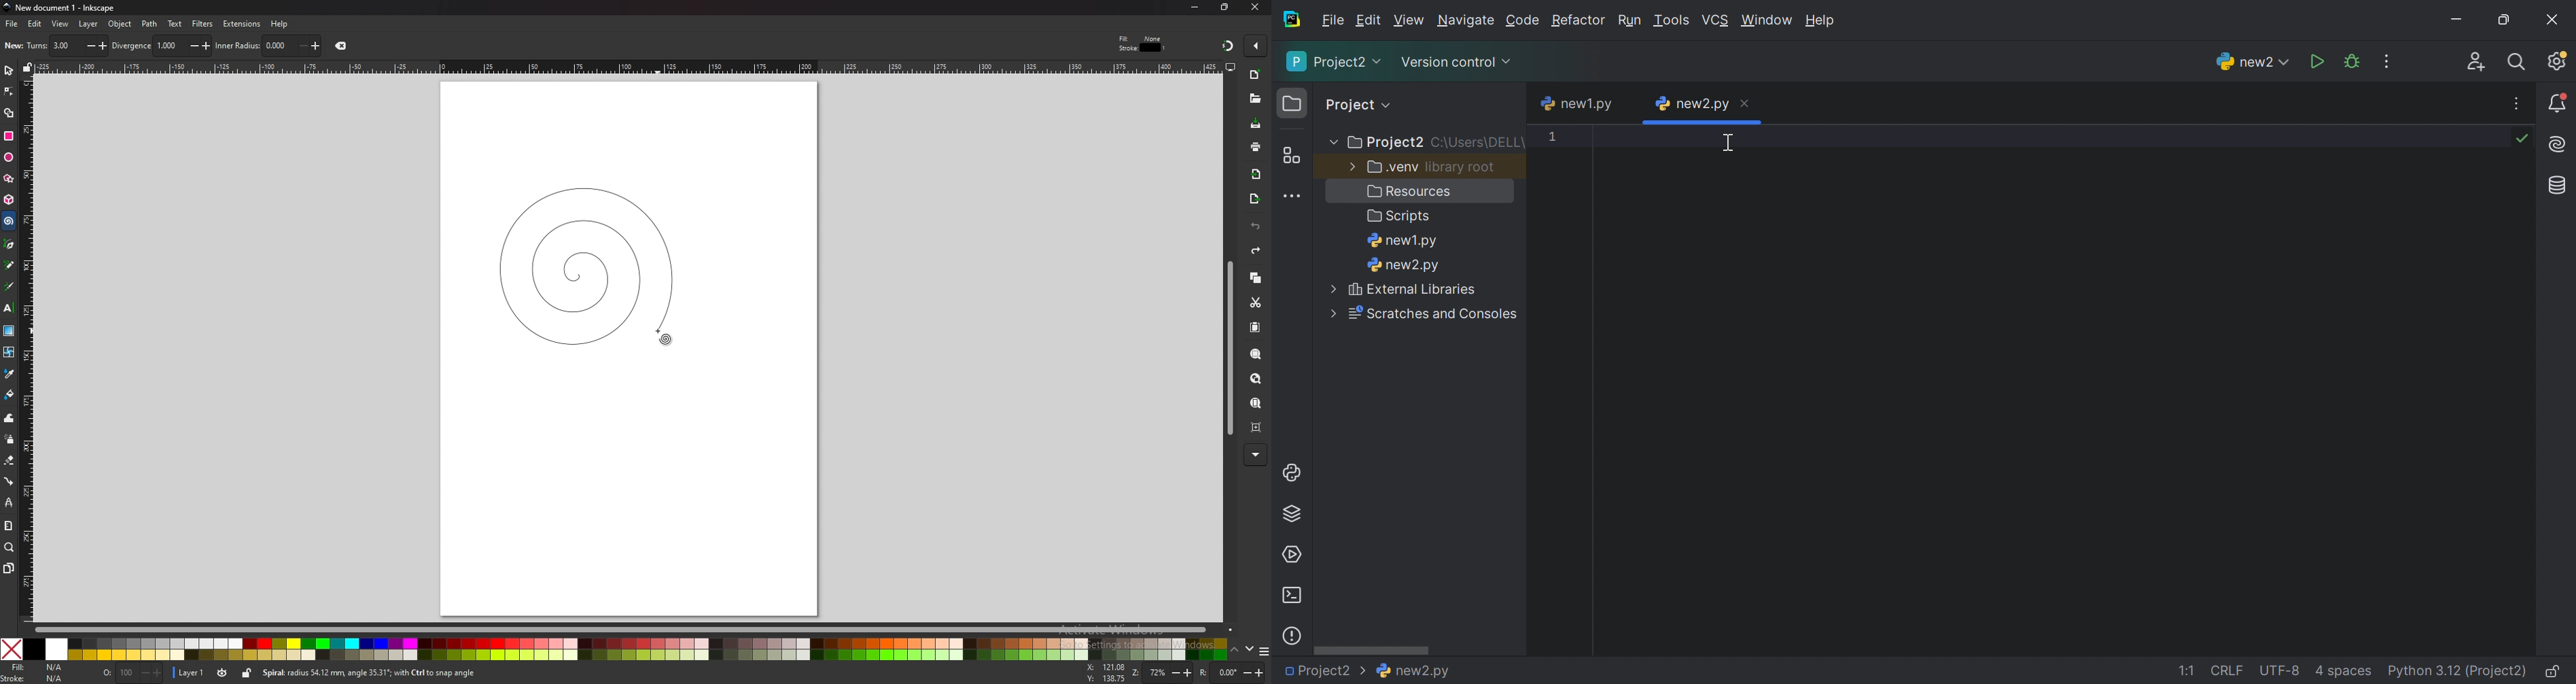  What do you see at coordinates (1256, 404) in the screenshot?
I see `zoom page` at bounding box center [1256, 404].